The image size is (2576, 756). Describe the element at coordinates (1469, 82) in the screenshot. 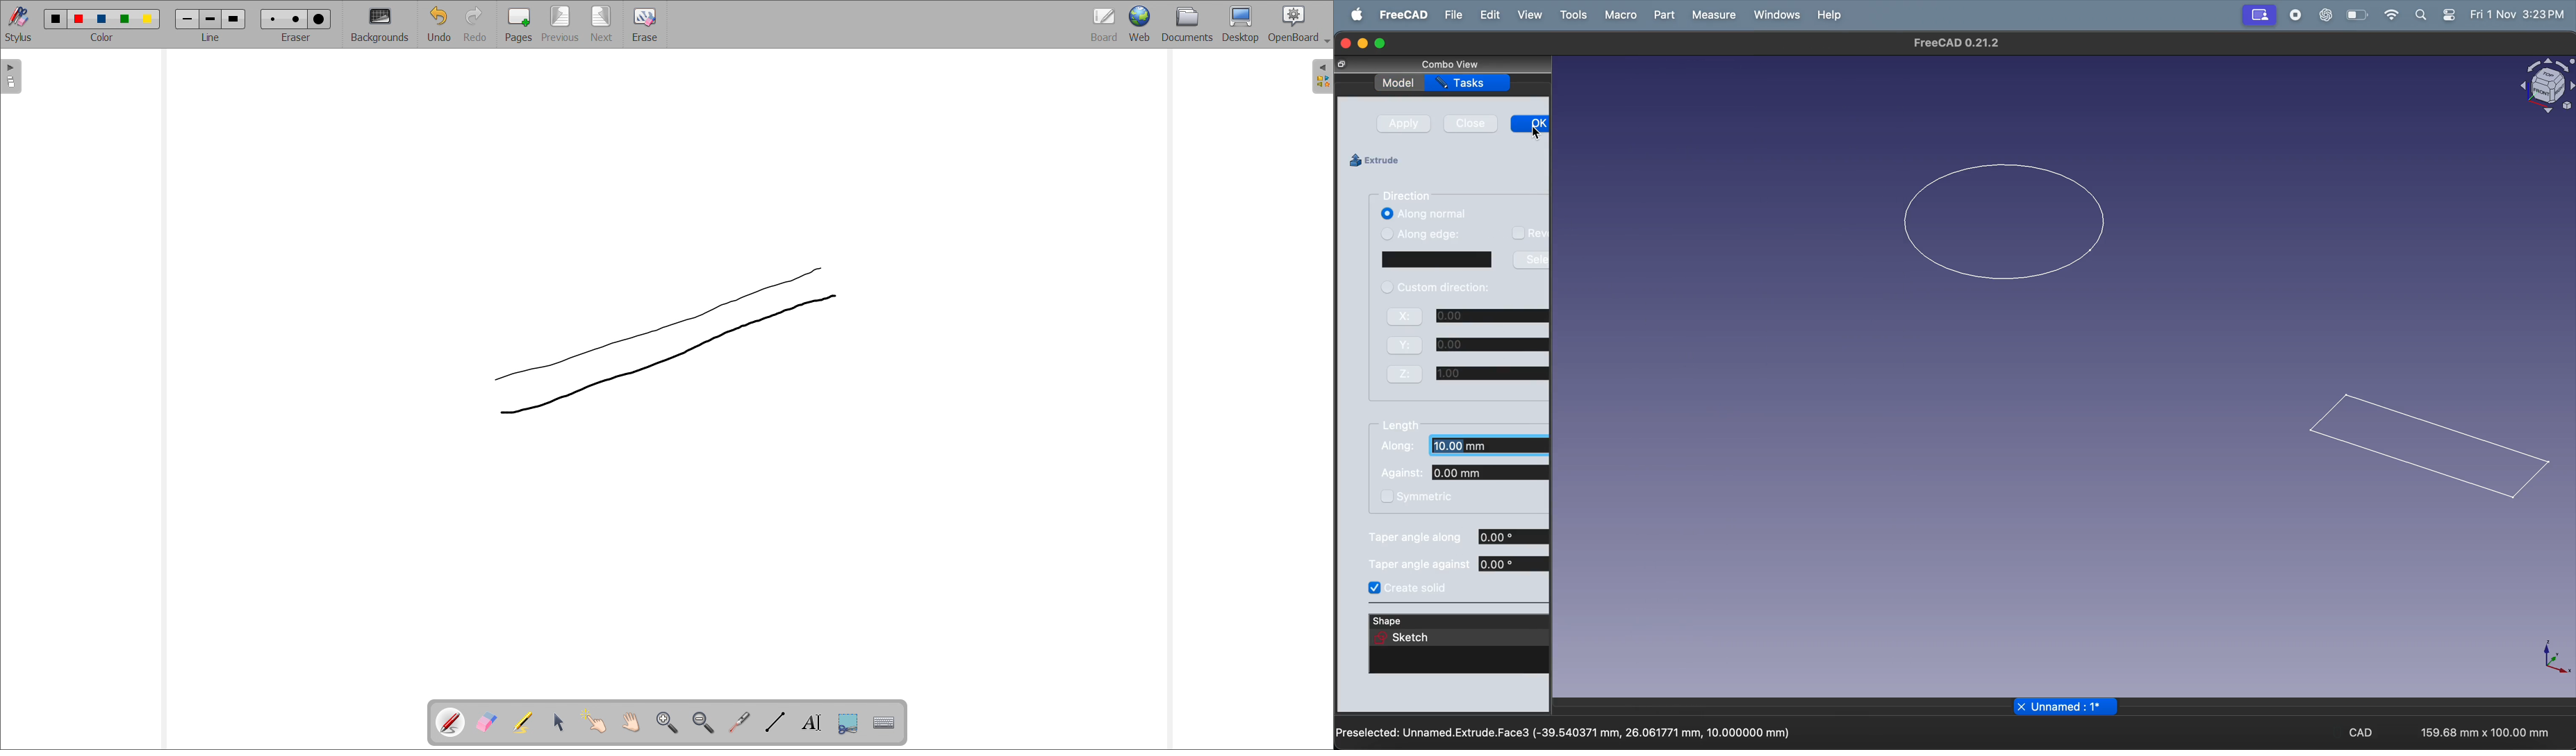

I see `Tasks` at that location.